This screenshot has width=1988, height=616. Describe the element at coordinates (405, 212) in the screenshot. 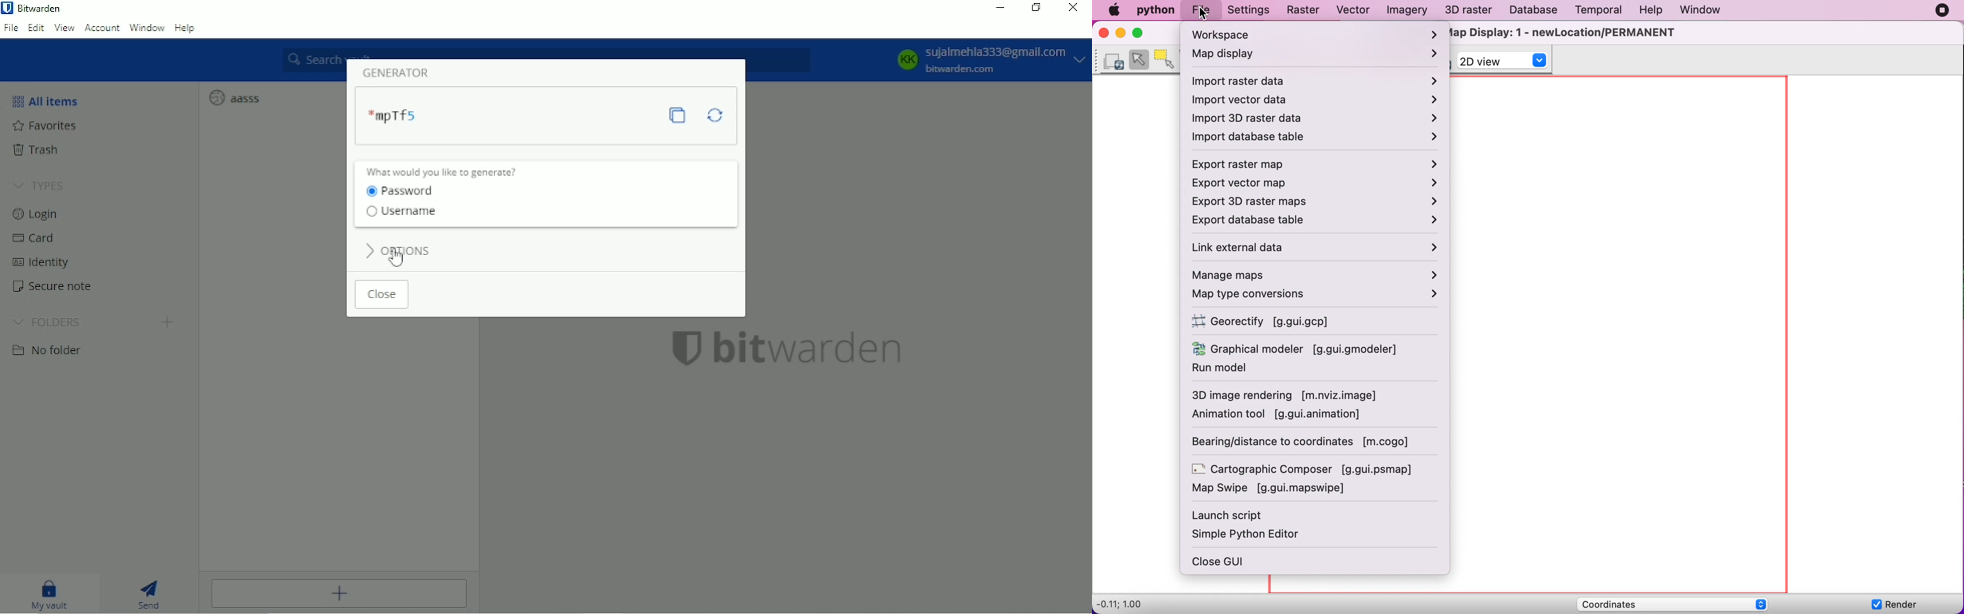

I see `Username radio button` at that location.